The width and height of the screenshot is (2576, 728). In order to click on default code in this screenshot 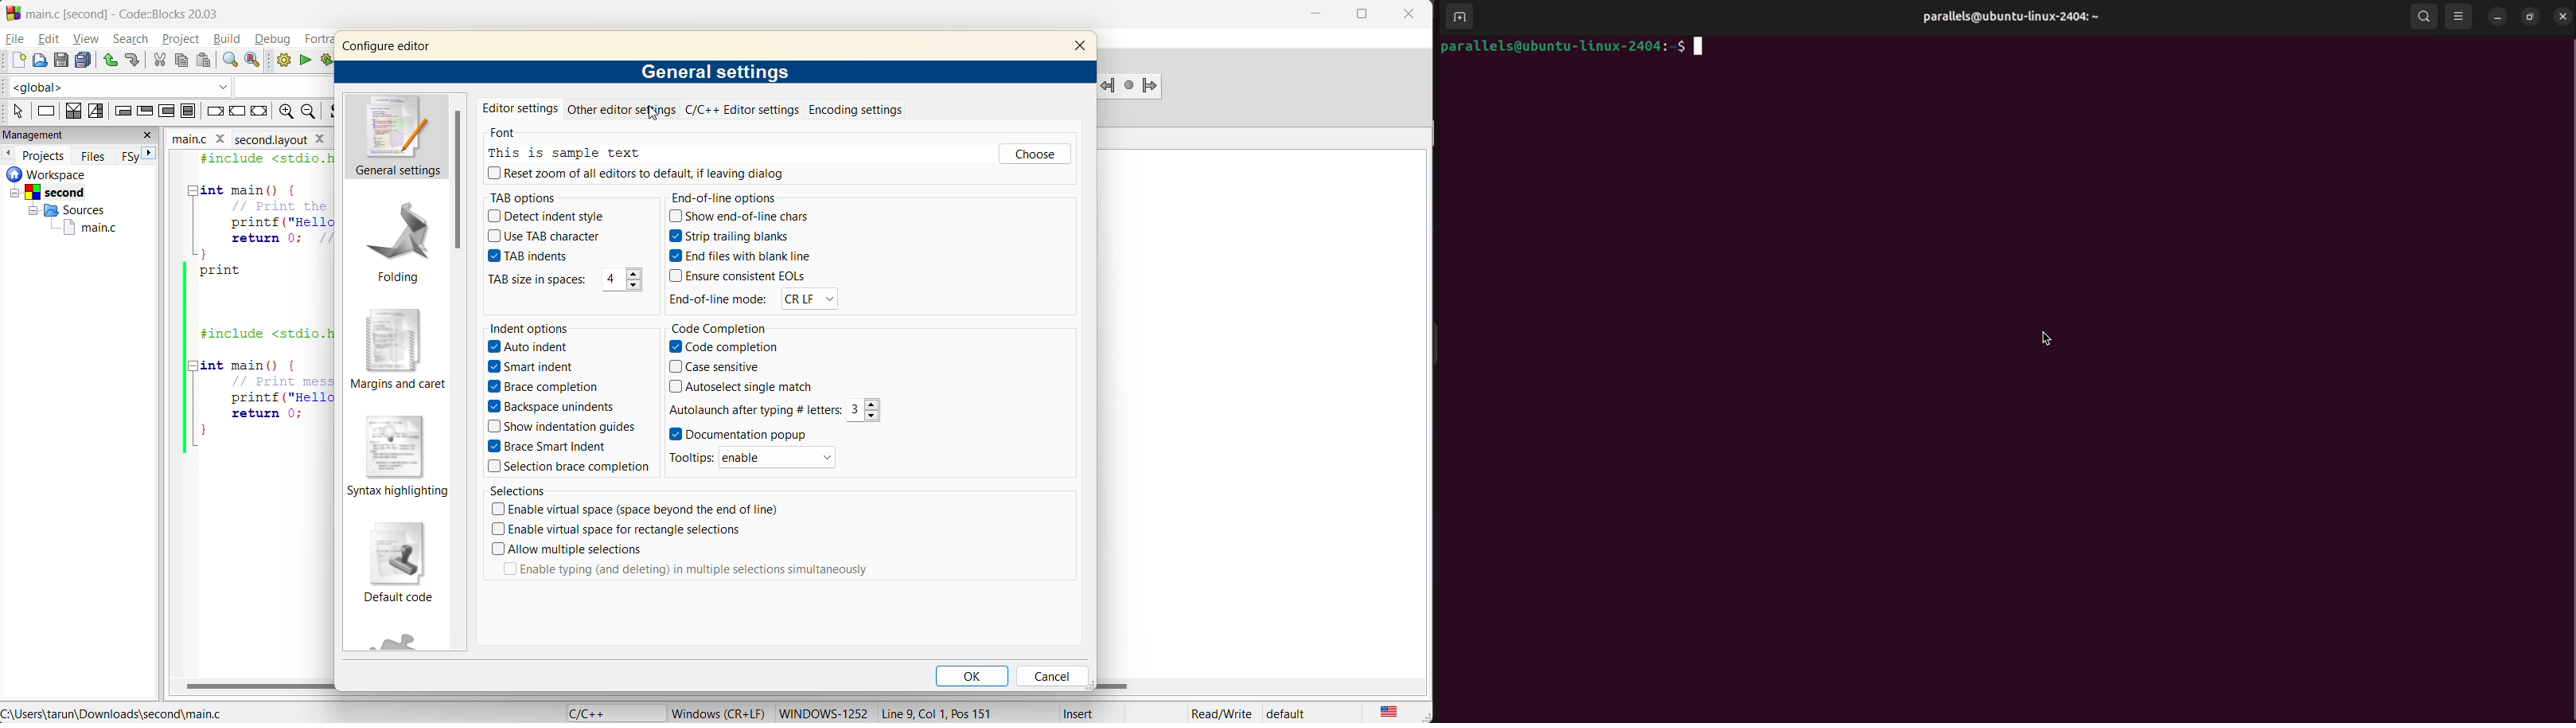, I will do `click(402, 565)`.